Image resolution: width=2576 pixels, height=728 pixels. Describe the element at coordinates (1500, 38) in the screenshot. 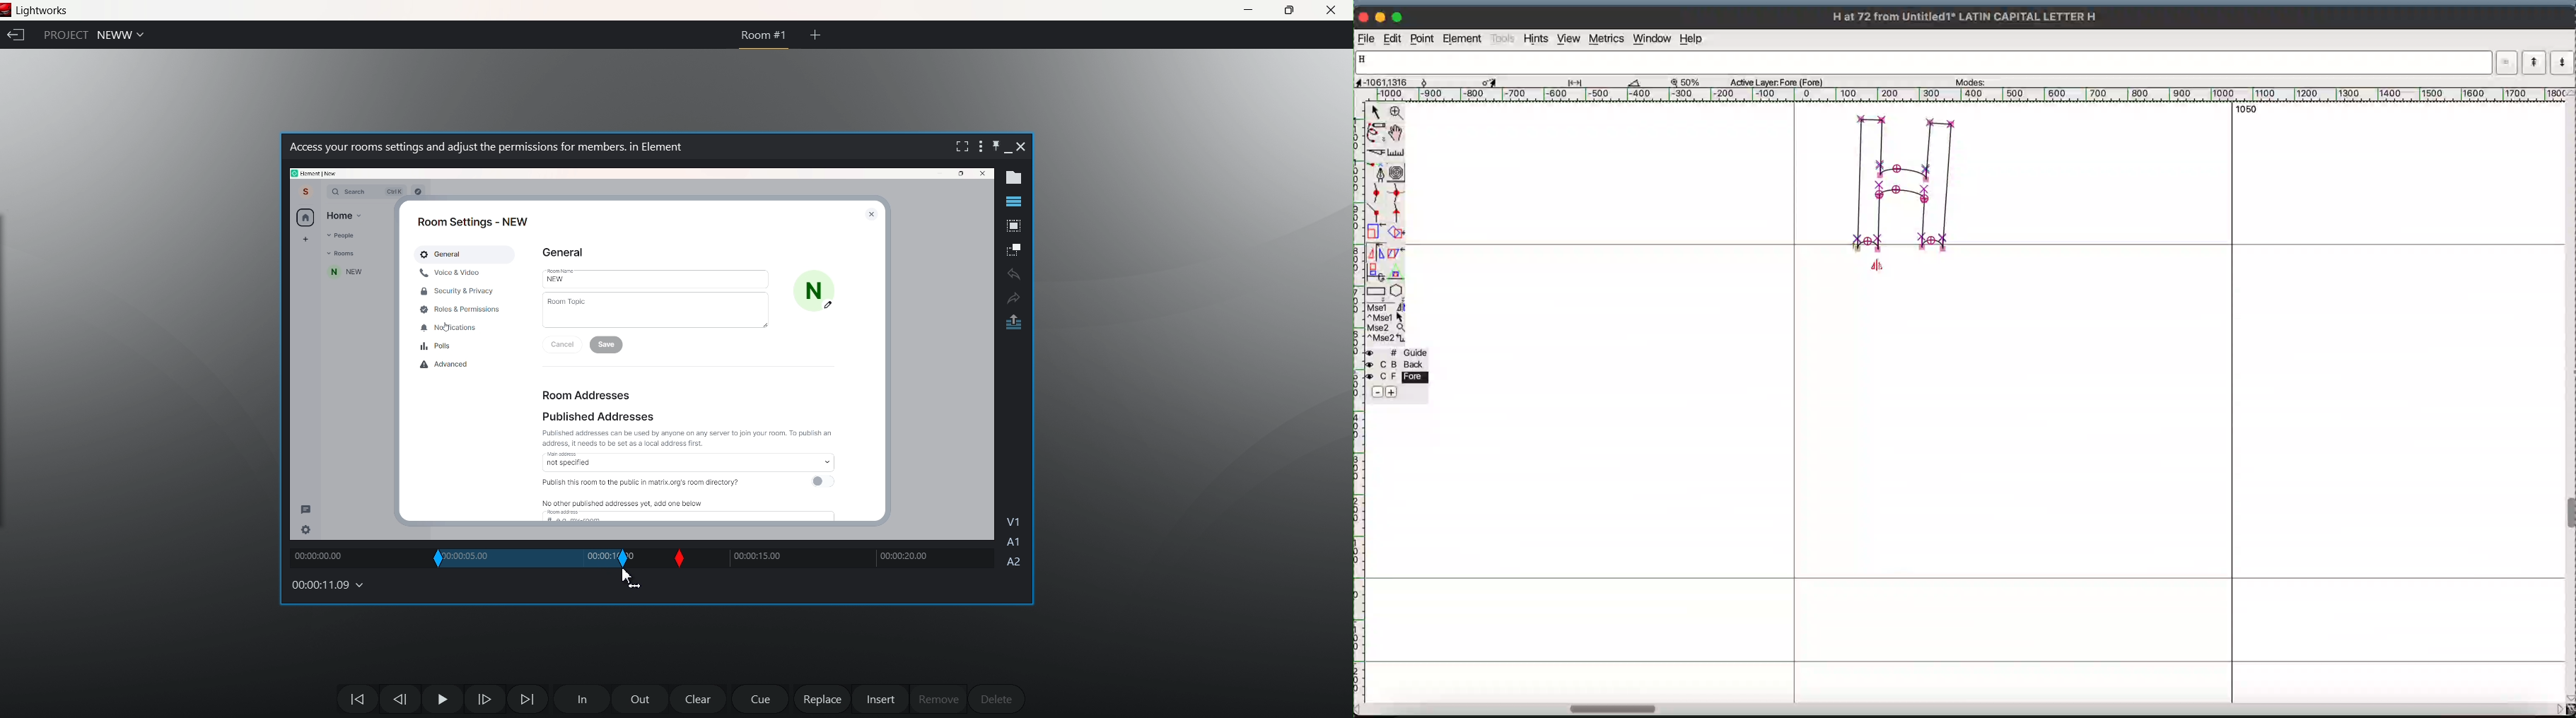

I see `tools` at that location.